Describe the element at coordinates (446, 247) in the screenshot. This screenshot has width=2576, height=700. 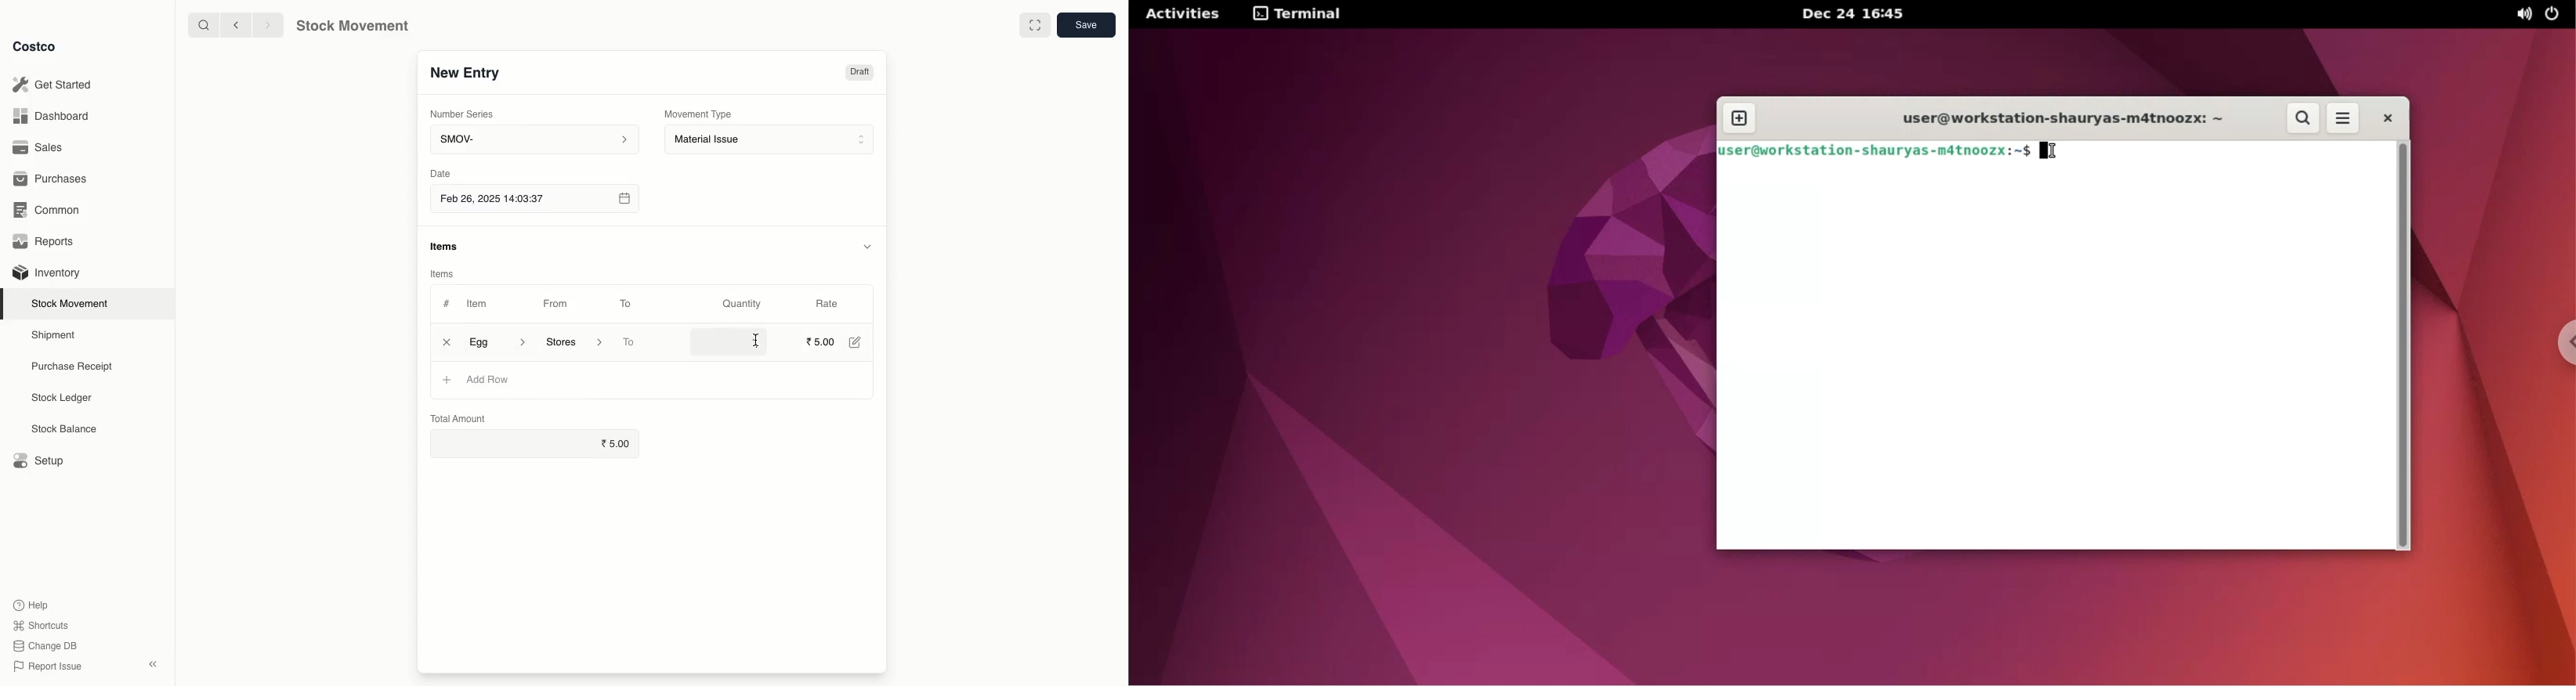
I see `items` at that location.